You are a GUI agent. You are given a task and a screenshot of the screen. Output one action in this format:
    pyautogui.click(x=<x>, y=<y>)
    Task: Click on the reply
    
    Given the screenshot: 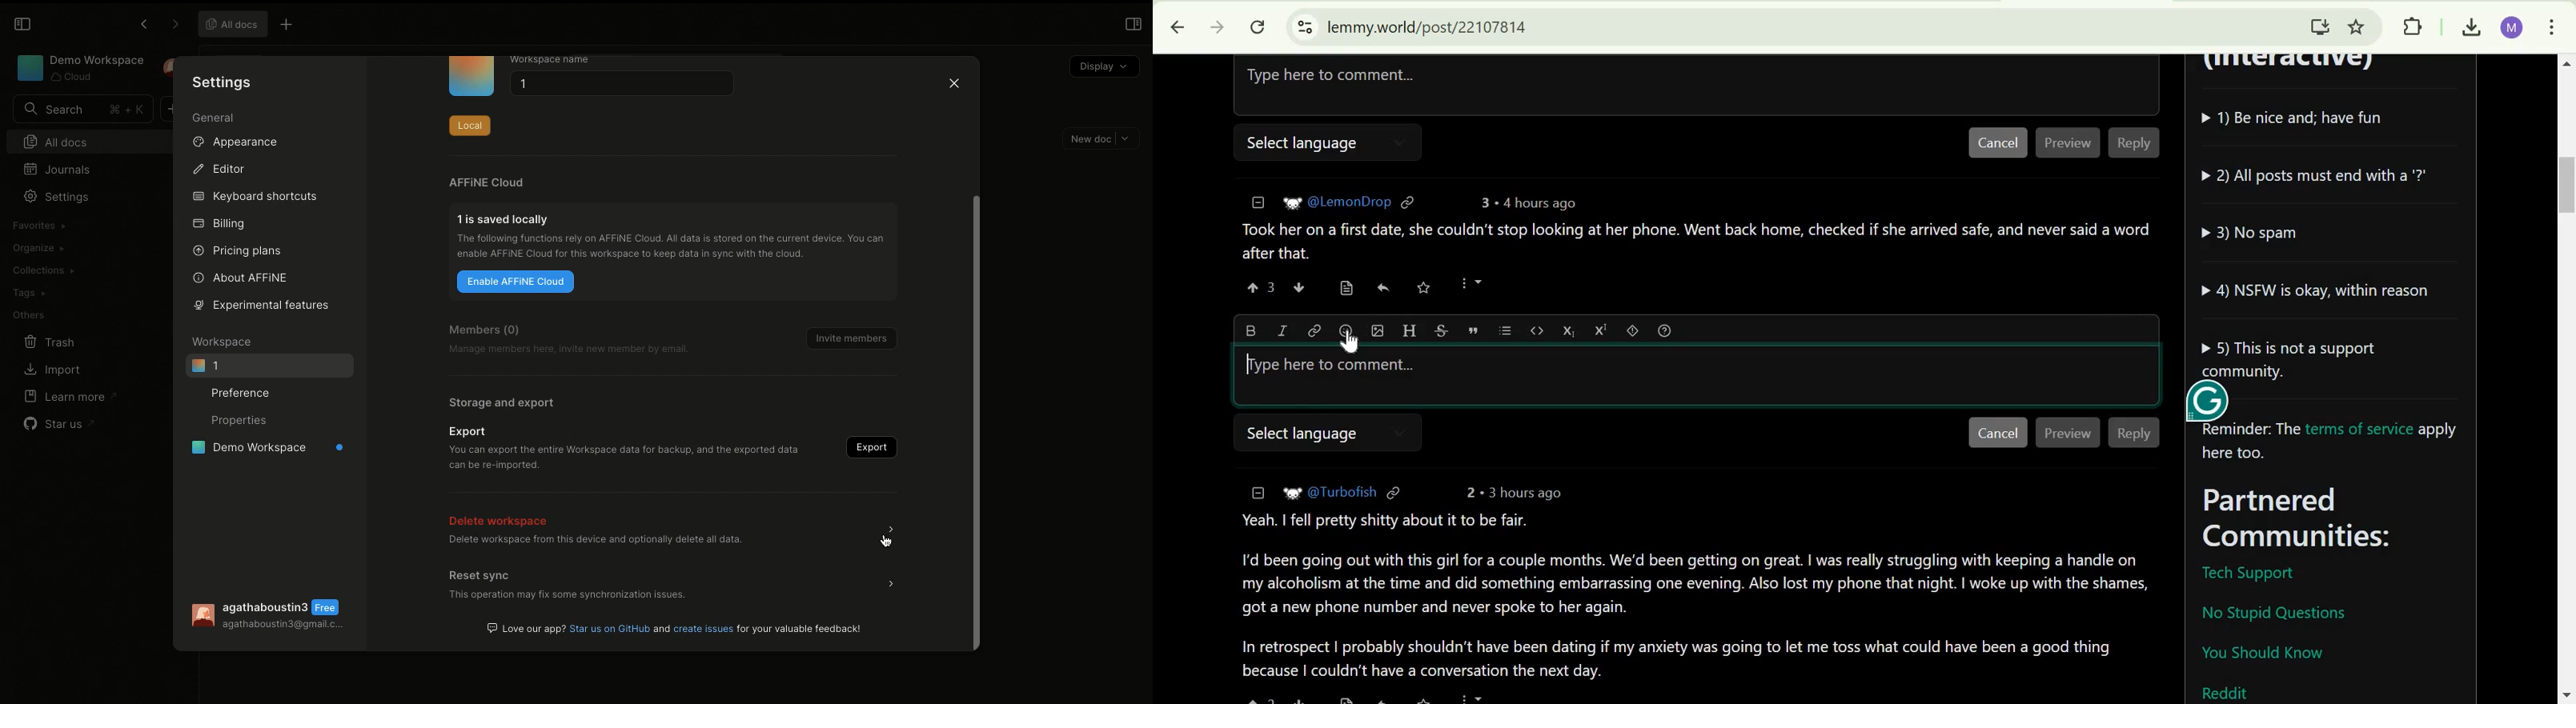 What is the action you would take?
    pyautogui.click(x=1382, y=288)
    